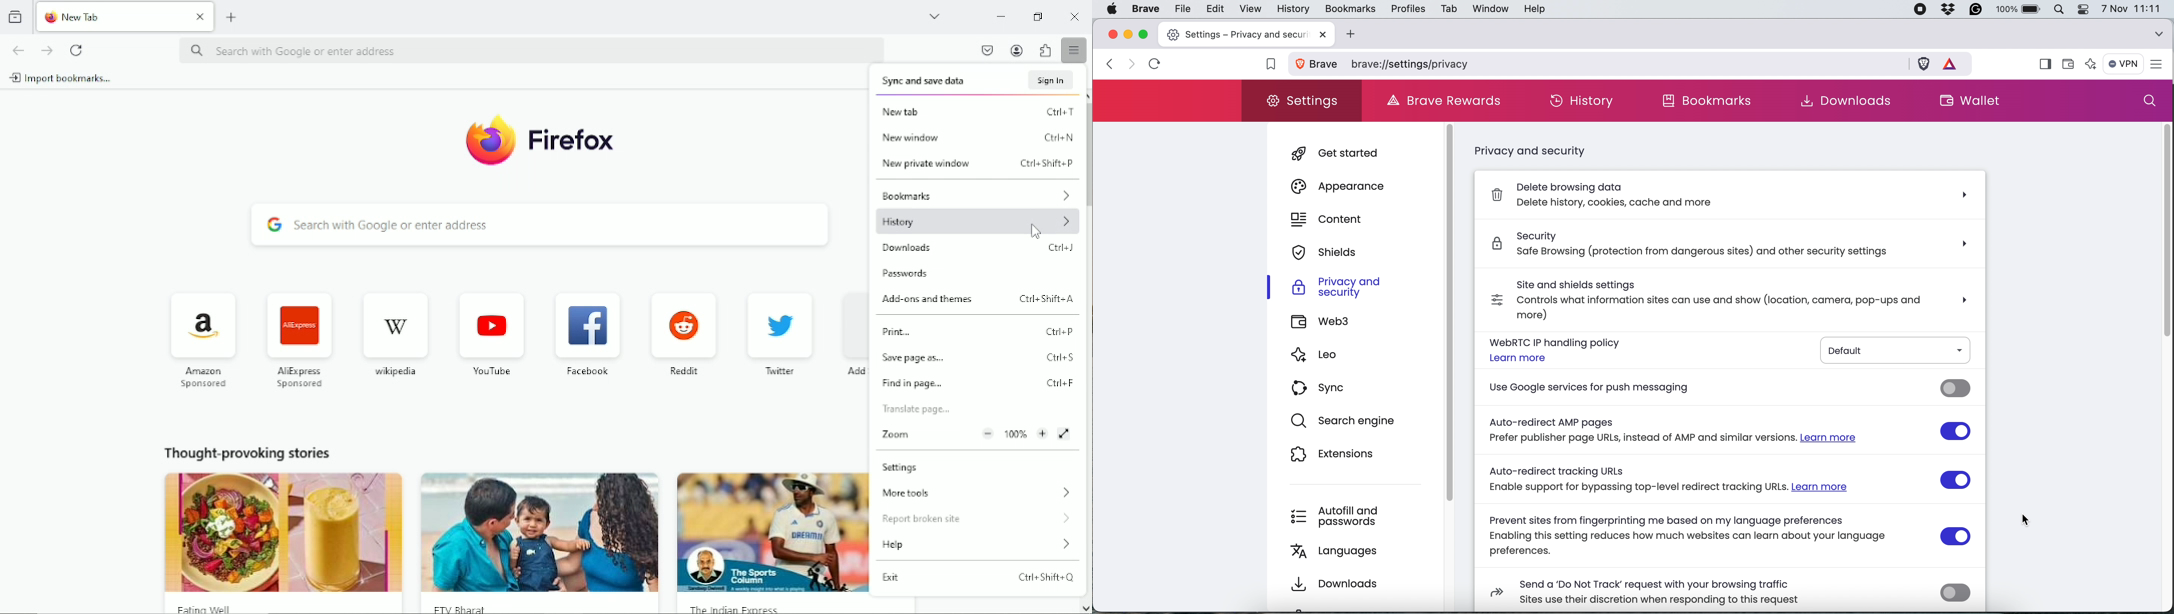 Image resolution: width=2184 pixels, height=616 pixels. Describe the element at coordinates (771, 606) in the screenshot. I see `The Indian Express` at that location.